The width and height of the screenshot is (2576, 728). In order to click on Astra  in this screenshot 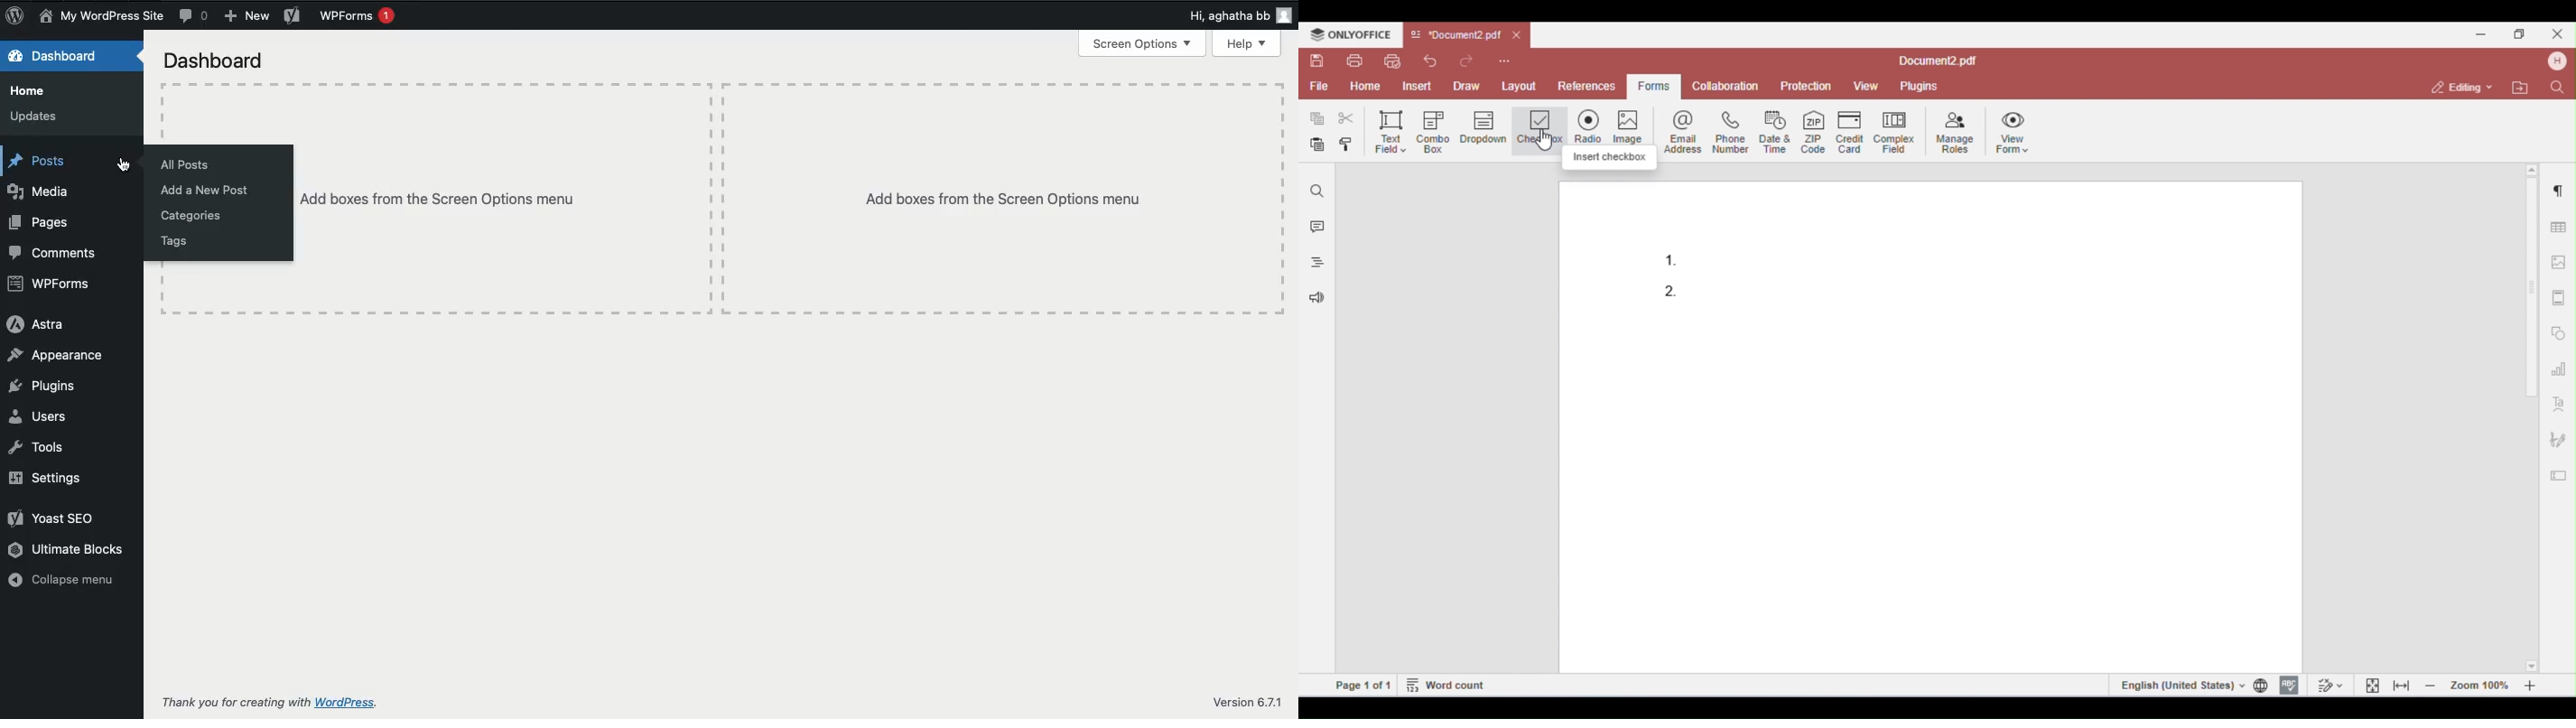, I will do `click(40, 325)`.